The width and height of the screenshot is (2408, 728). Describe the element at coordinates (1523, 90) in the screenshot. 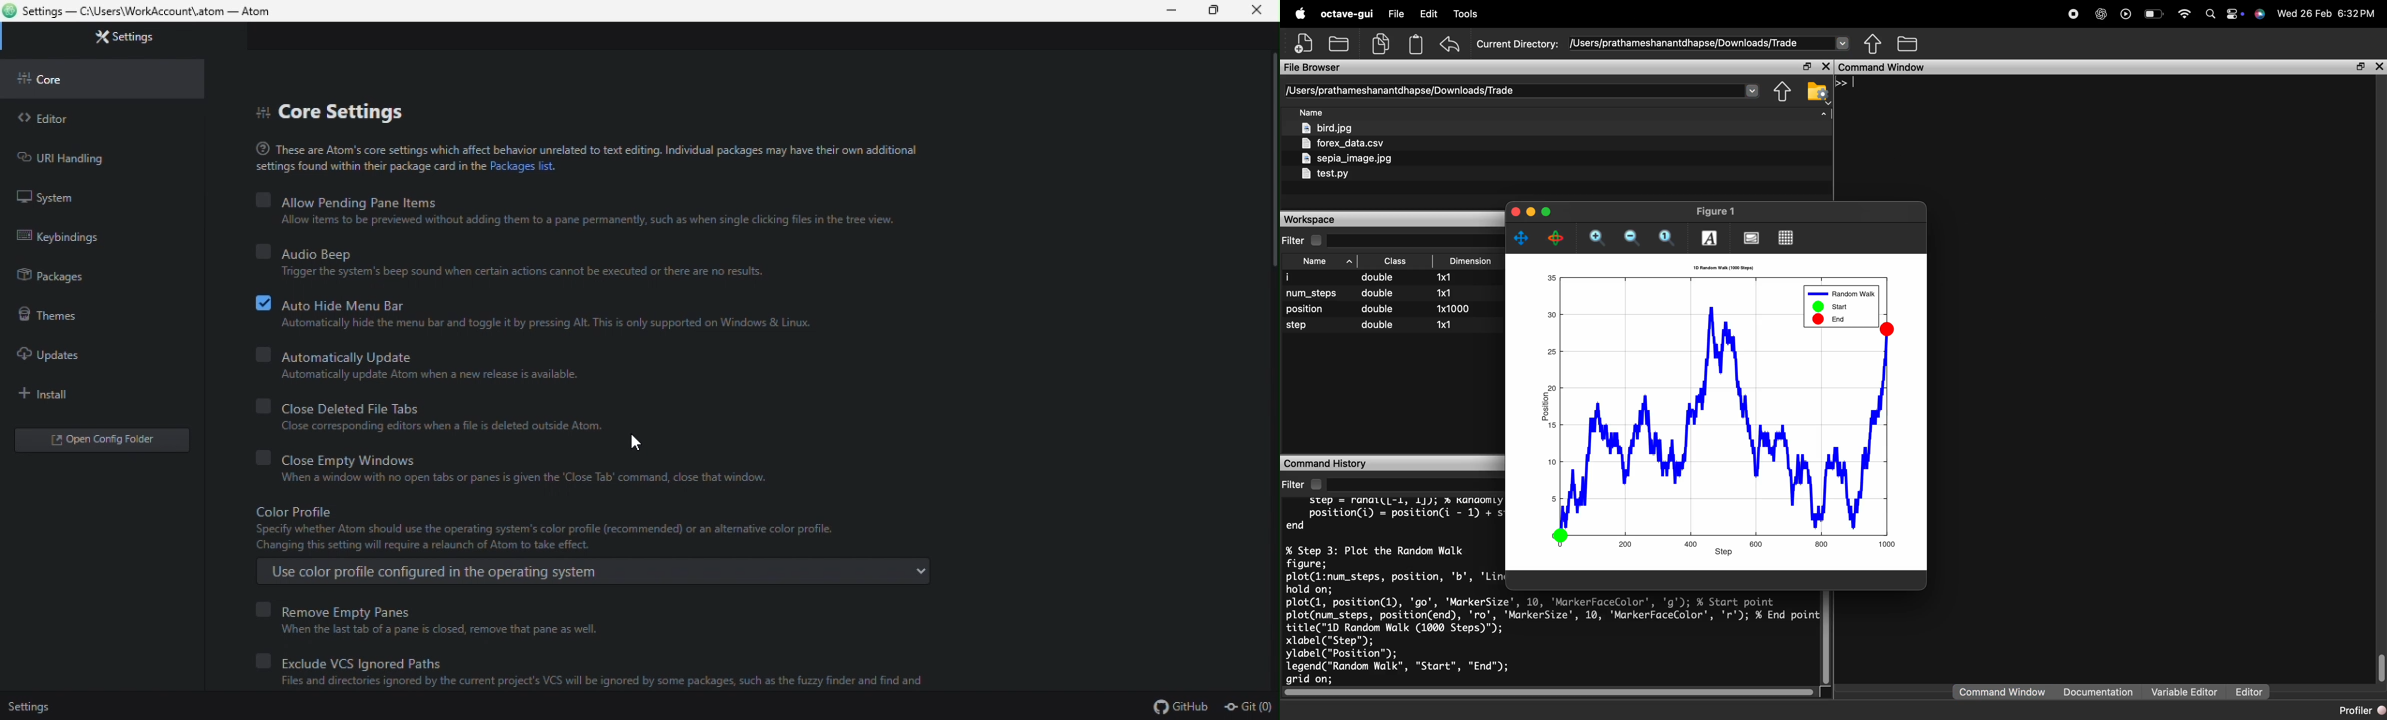

I see `current directory` at that location.